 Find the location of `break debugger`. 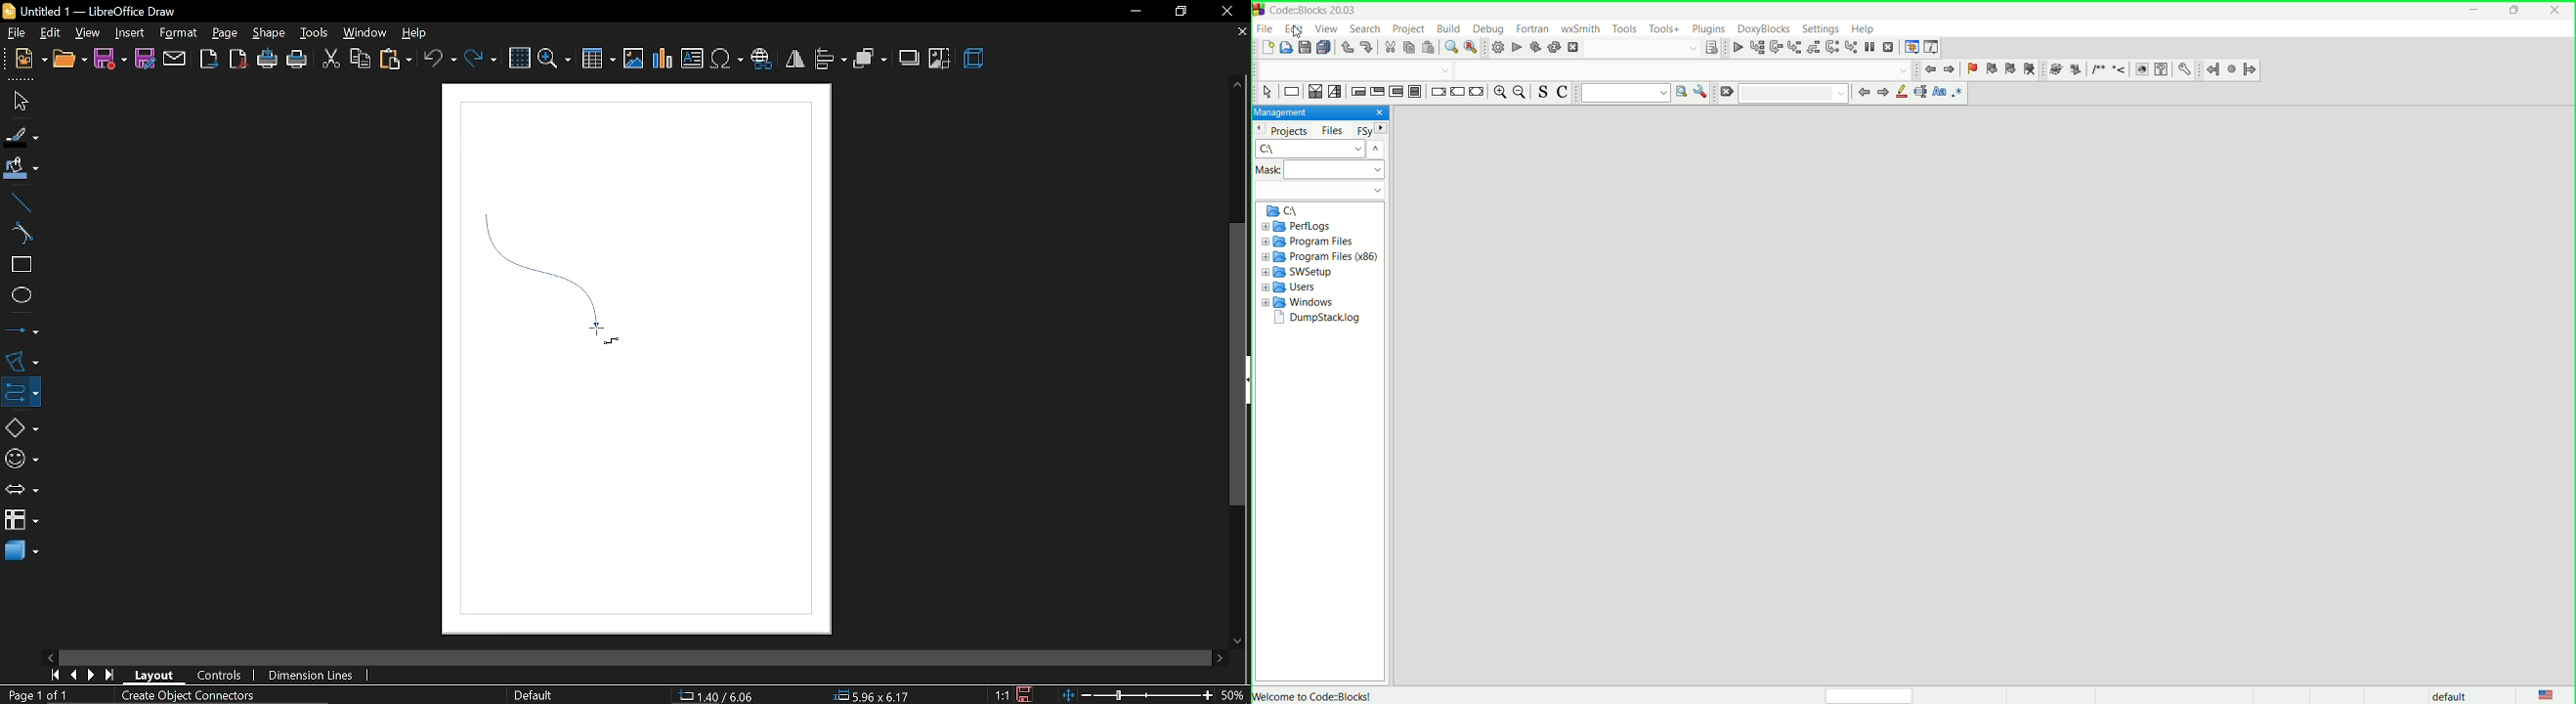

break debugger is located at coordinates (1871, 47).